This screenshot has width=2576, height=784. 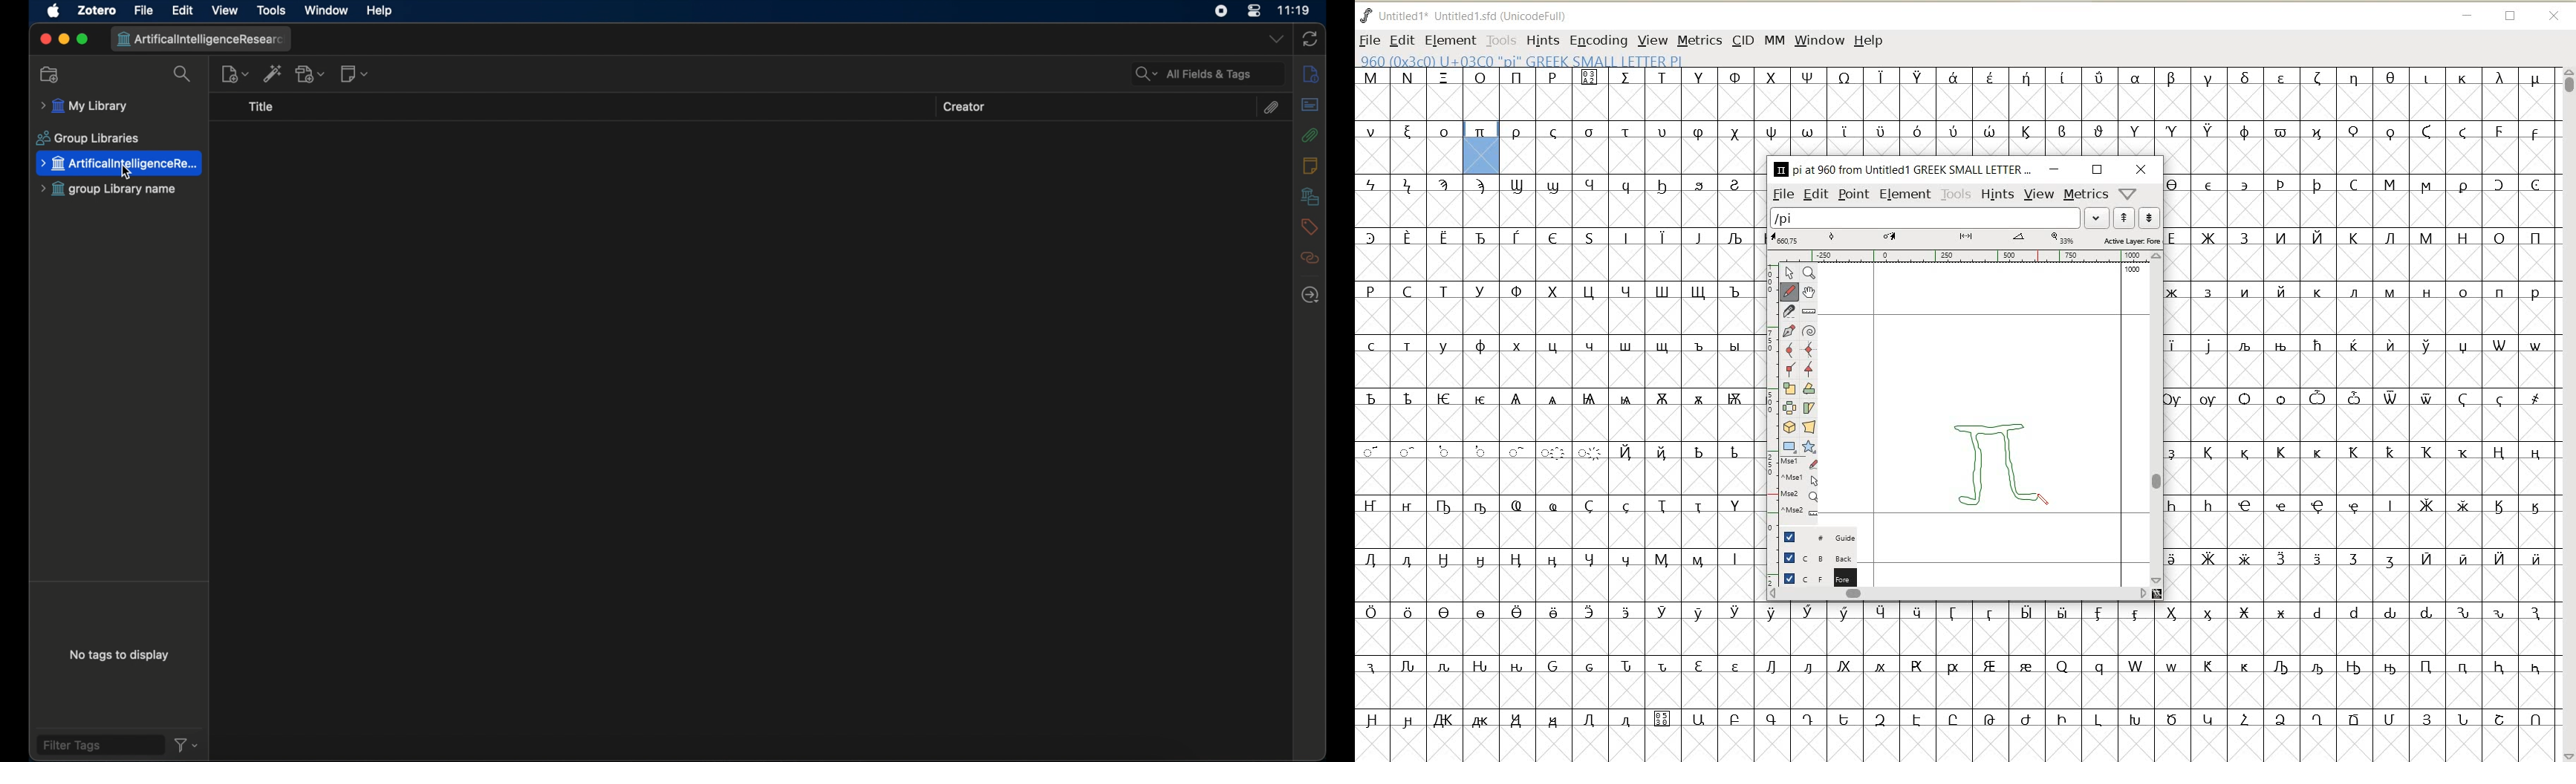 I want to click on maximize, so click(x=83, y=40).